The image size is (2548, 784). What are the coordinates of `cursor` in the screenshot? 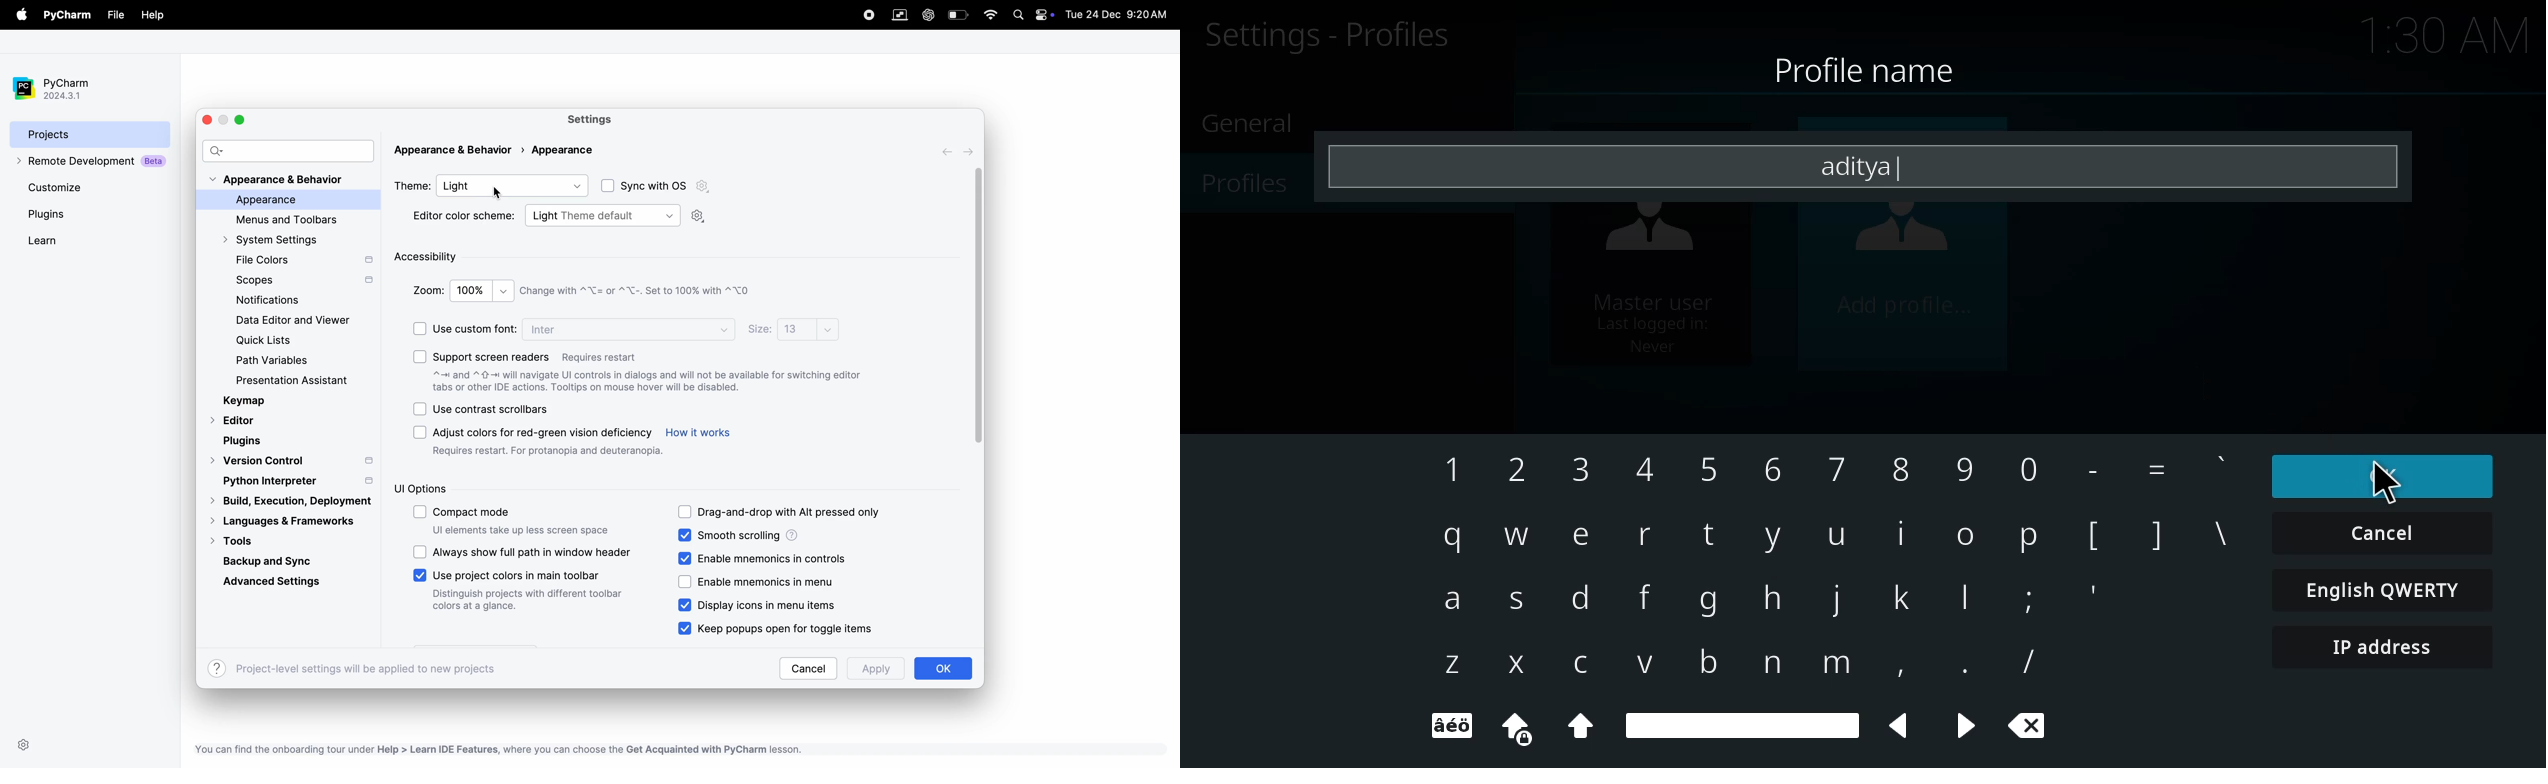 It's located at (2379, 483).